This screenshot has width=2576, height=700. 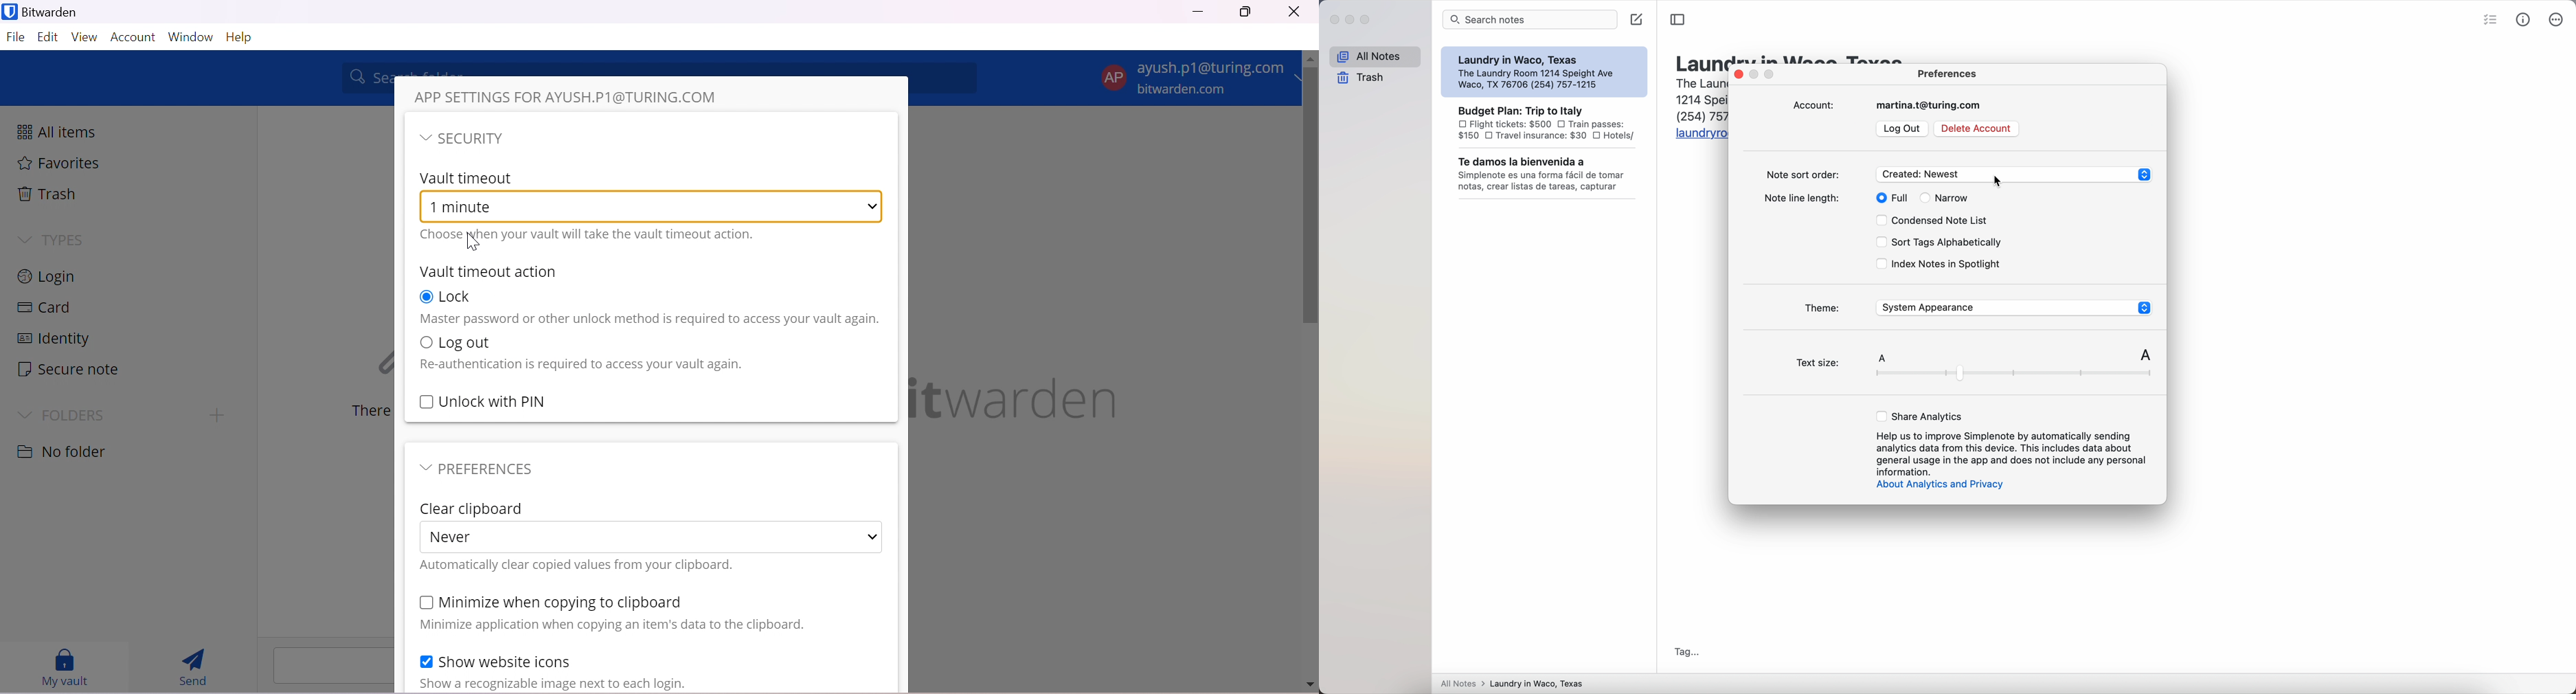 I want to click on Window, so click(x=191, y=36).